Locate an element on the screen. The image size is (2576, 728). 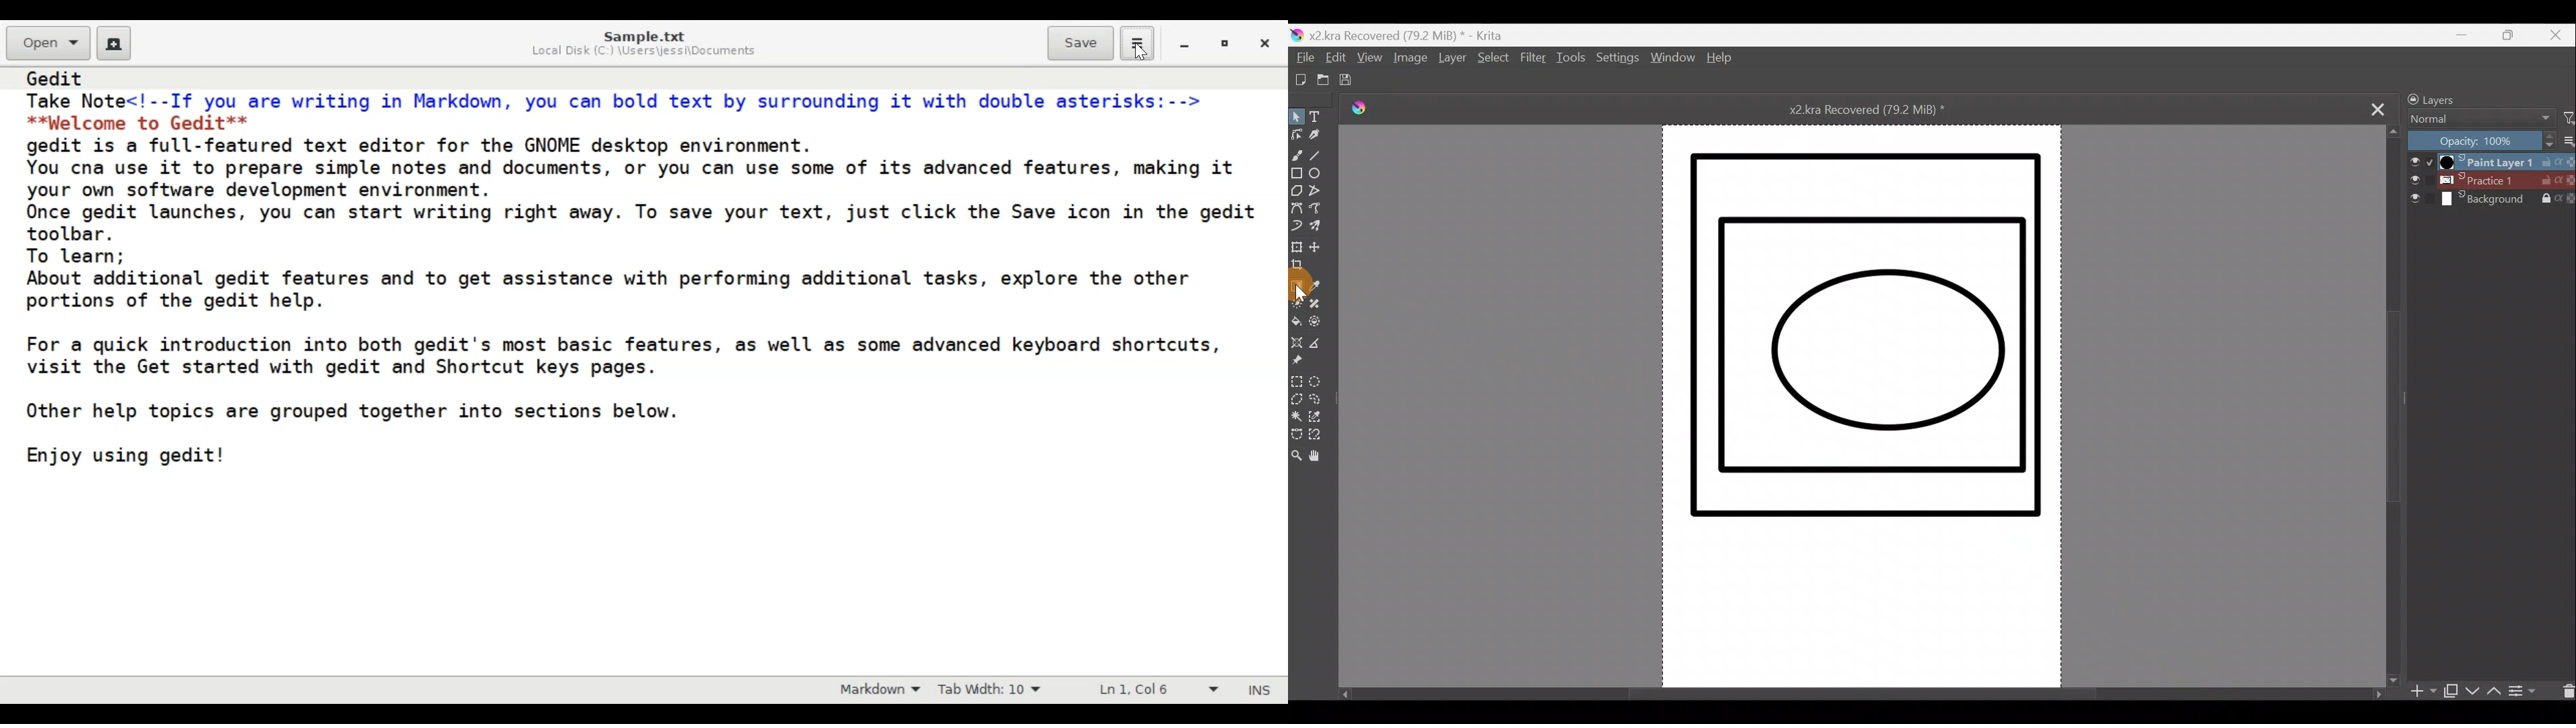
Layer 1 is located at coordinates (2489, 160).